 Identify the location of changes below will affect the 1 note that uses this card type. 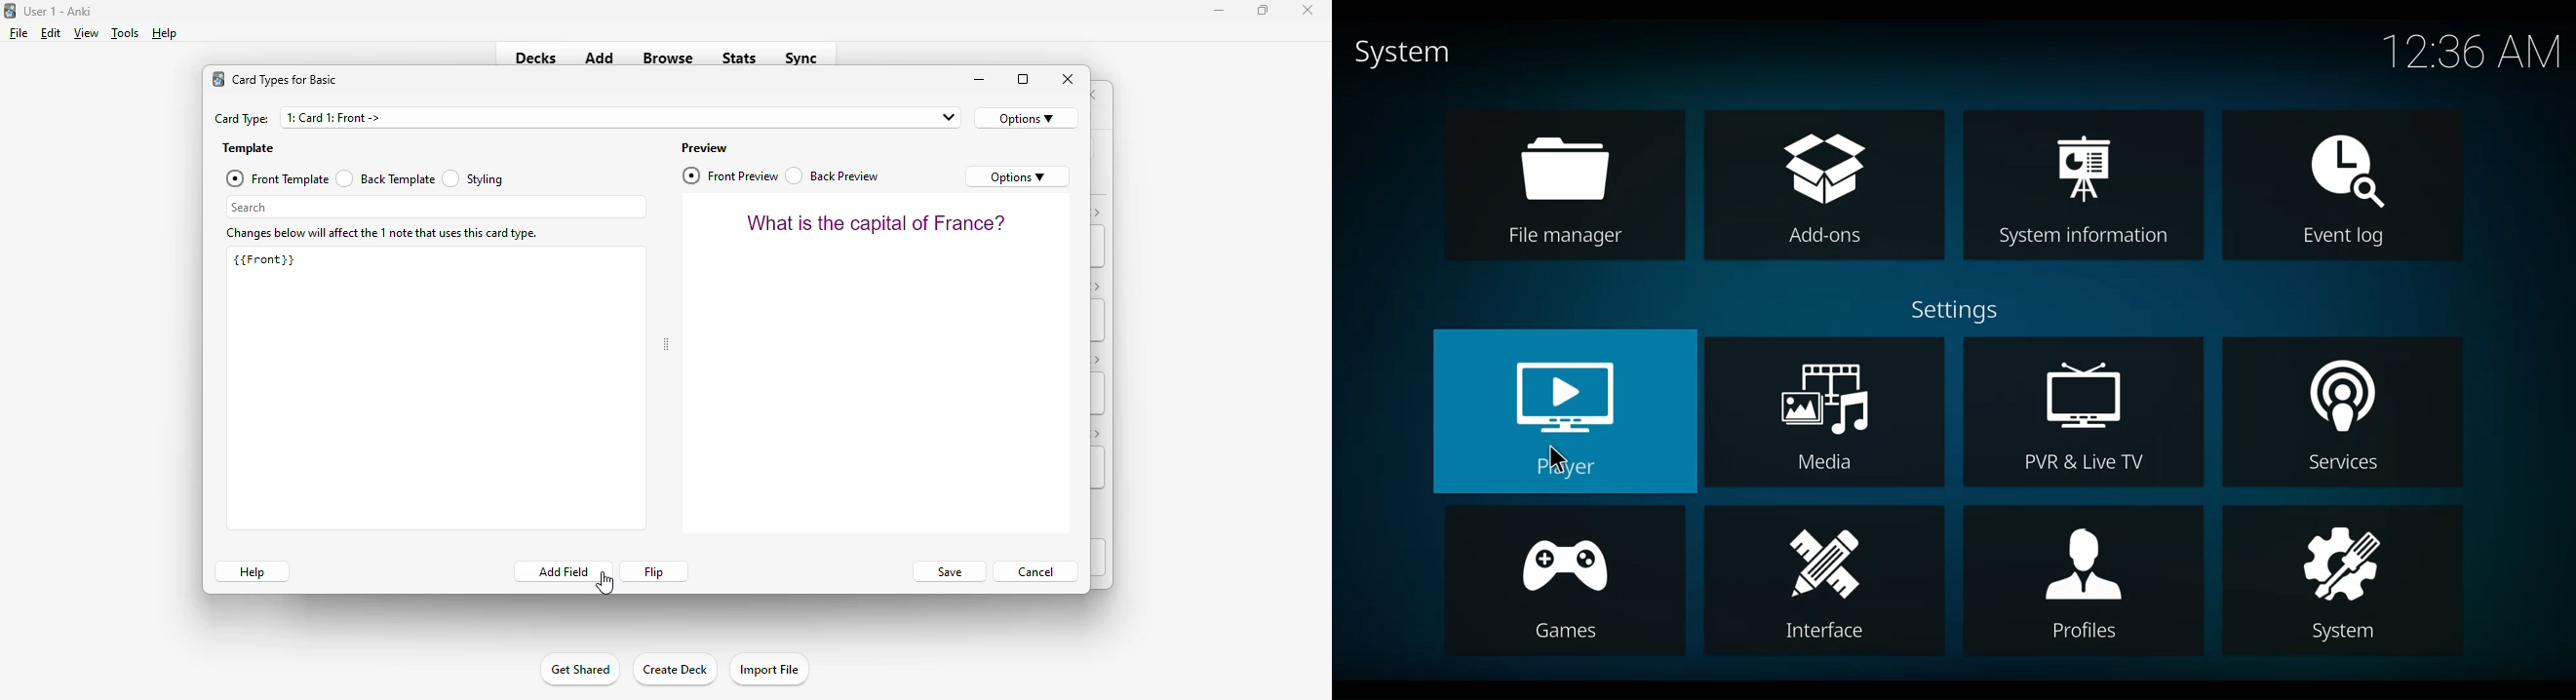
(383, 234).